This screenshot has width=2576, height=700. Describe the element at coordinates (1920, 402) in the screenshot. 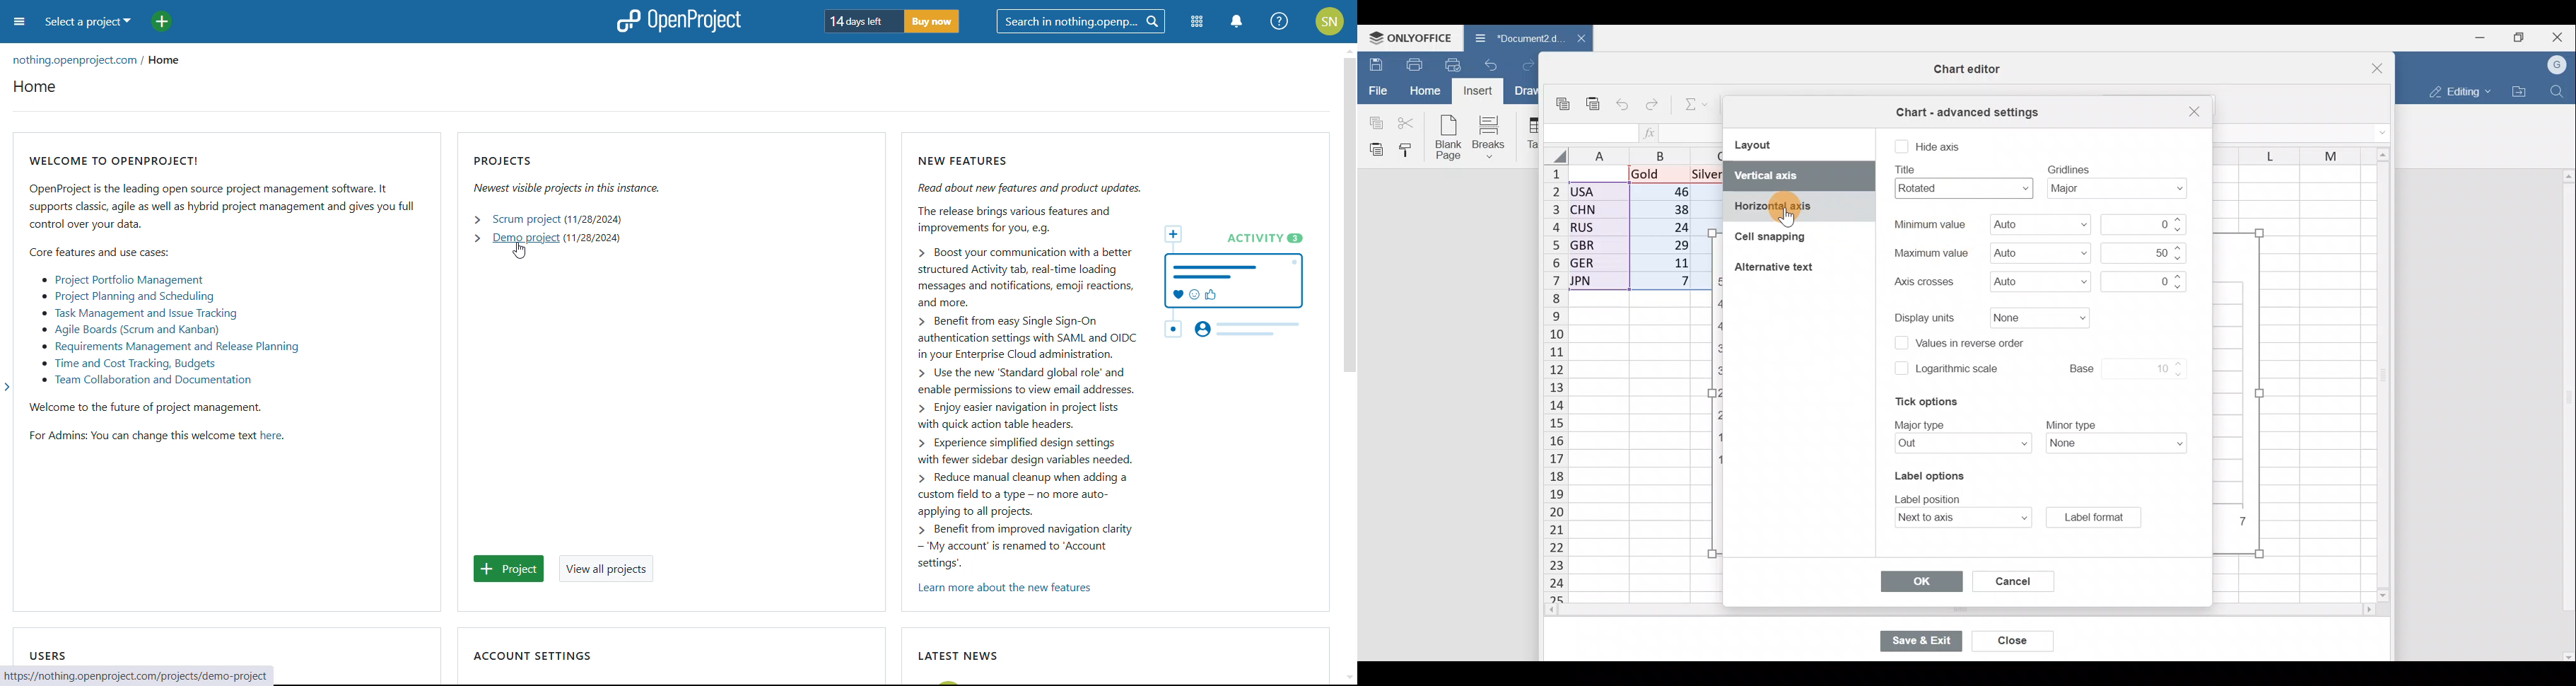

I see `Tick options` at that location.